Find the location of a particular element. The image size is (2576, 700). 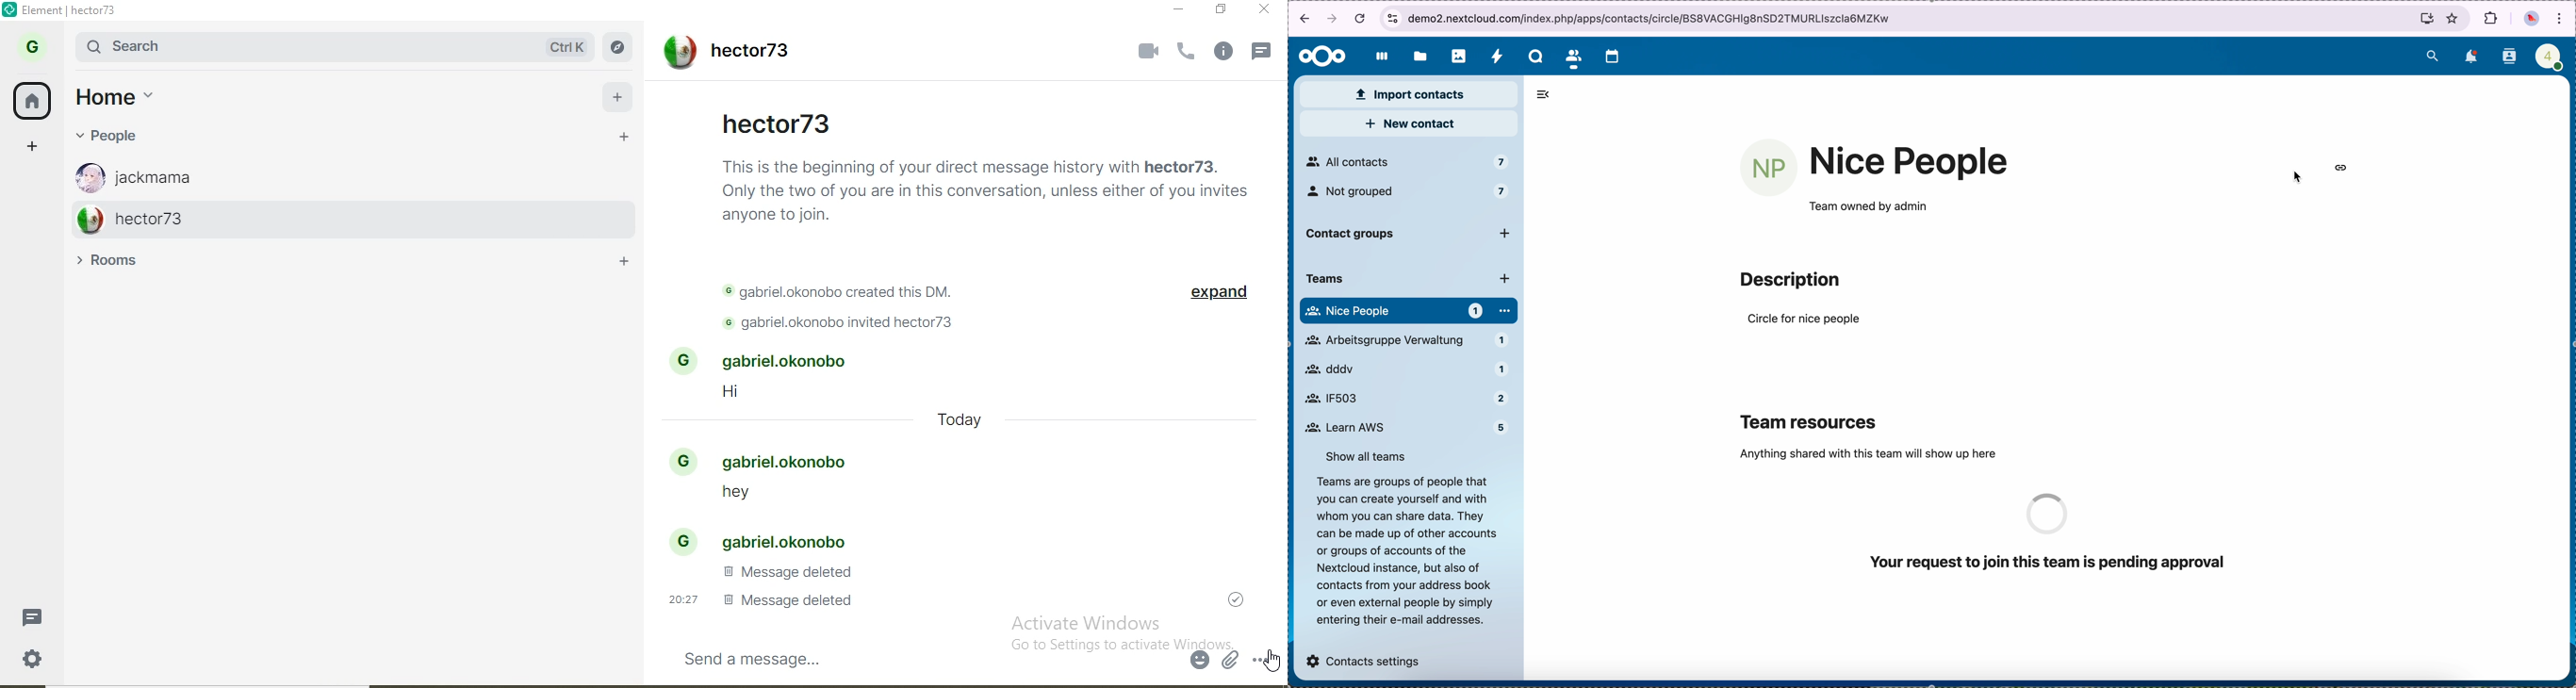

team is located at coordinates (1404, 280).